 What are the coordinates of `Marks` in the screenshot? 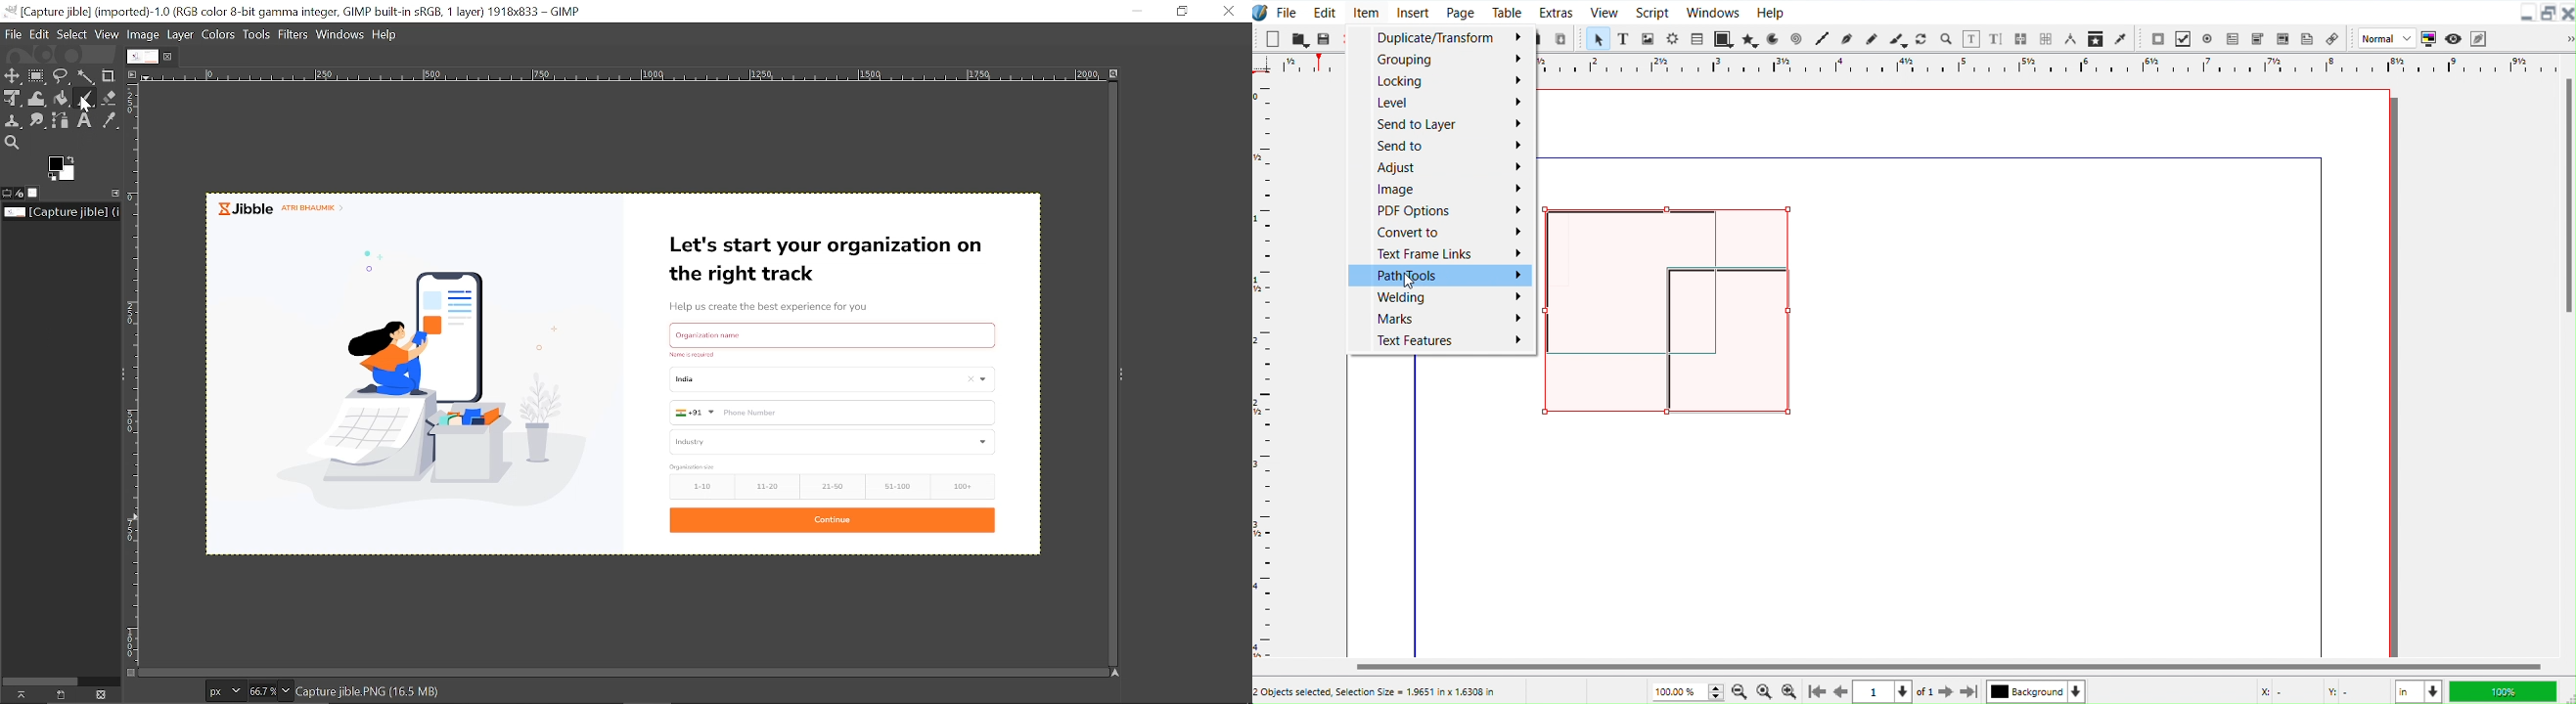 It's located at (1437, 318).